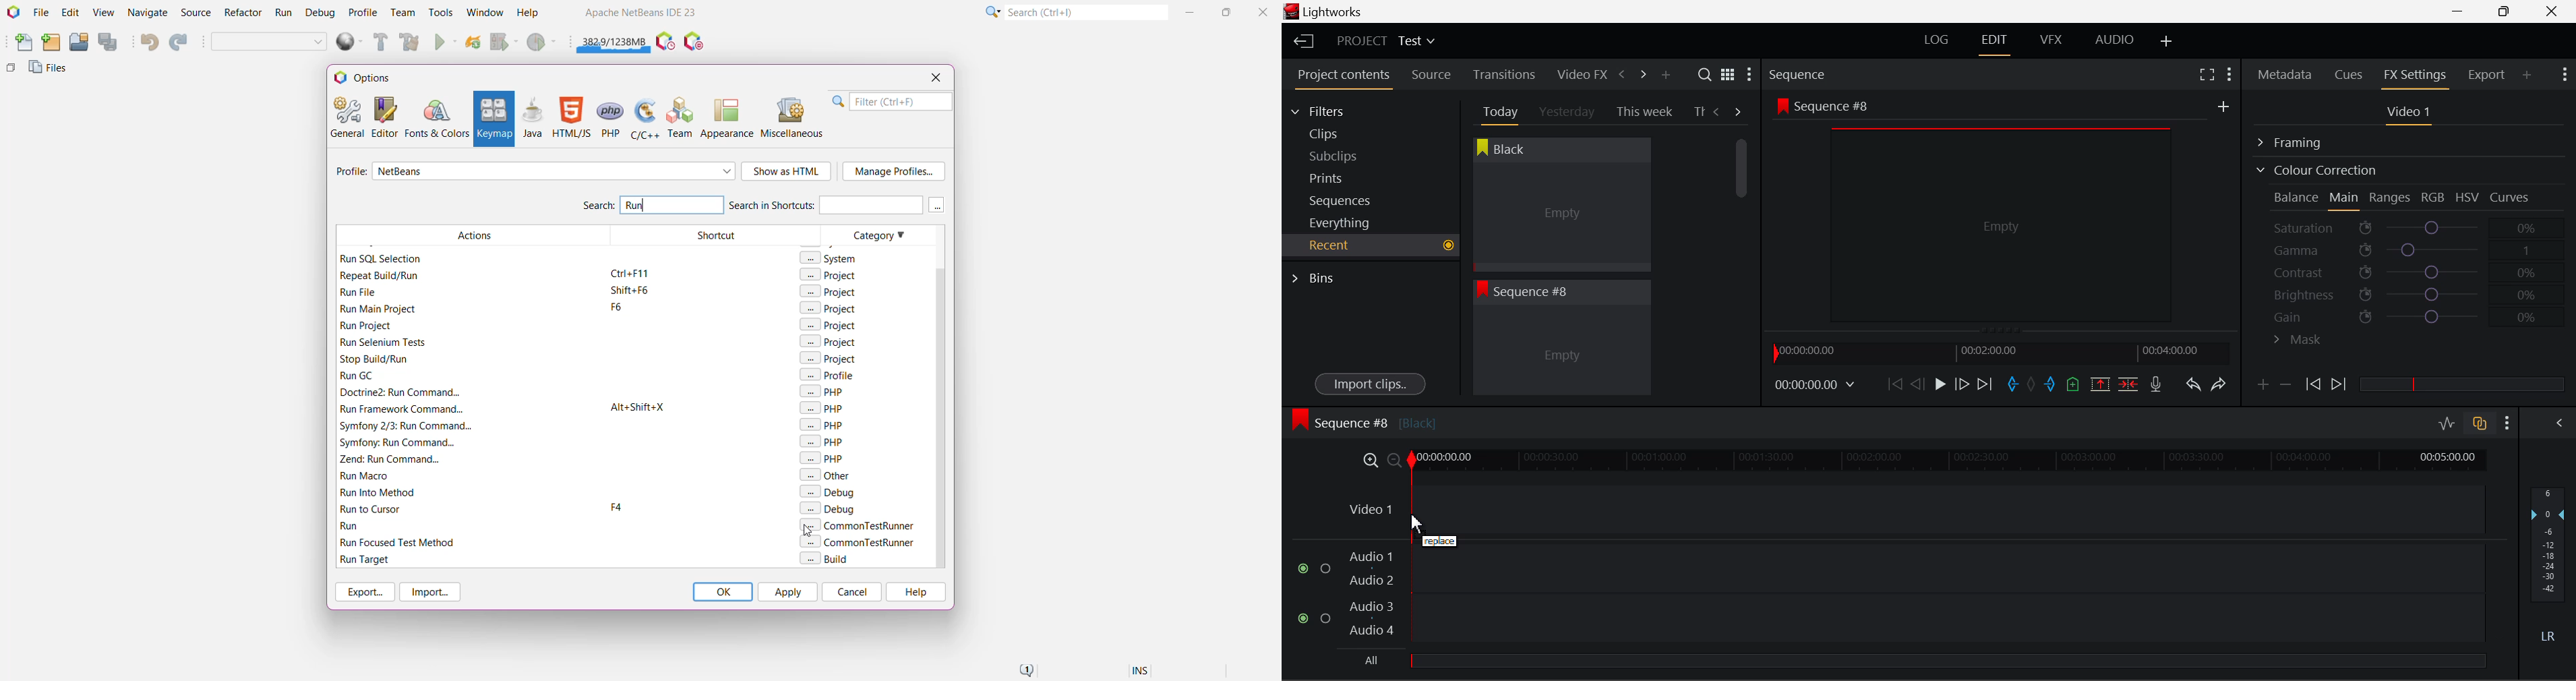 The height and width of the screenshot is (700, 2576). Describe the element at coordinates (1192, 12) in the screenshot. I see `Minimize` at that location.